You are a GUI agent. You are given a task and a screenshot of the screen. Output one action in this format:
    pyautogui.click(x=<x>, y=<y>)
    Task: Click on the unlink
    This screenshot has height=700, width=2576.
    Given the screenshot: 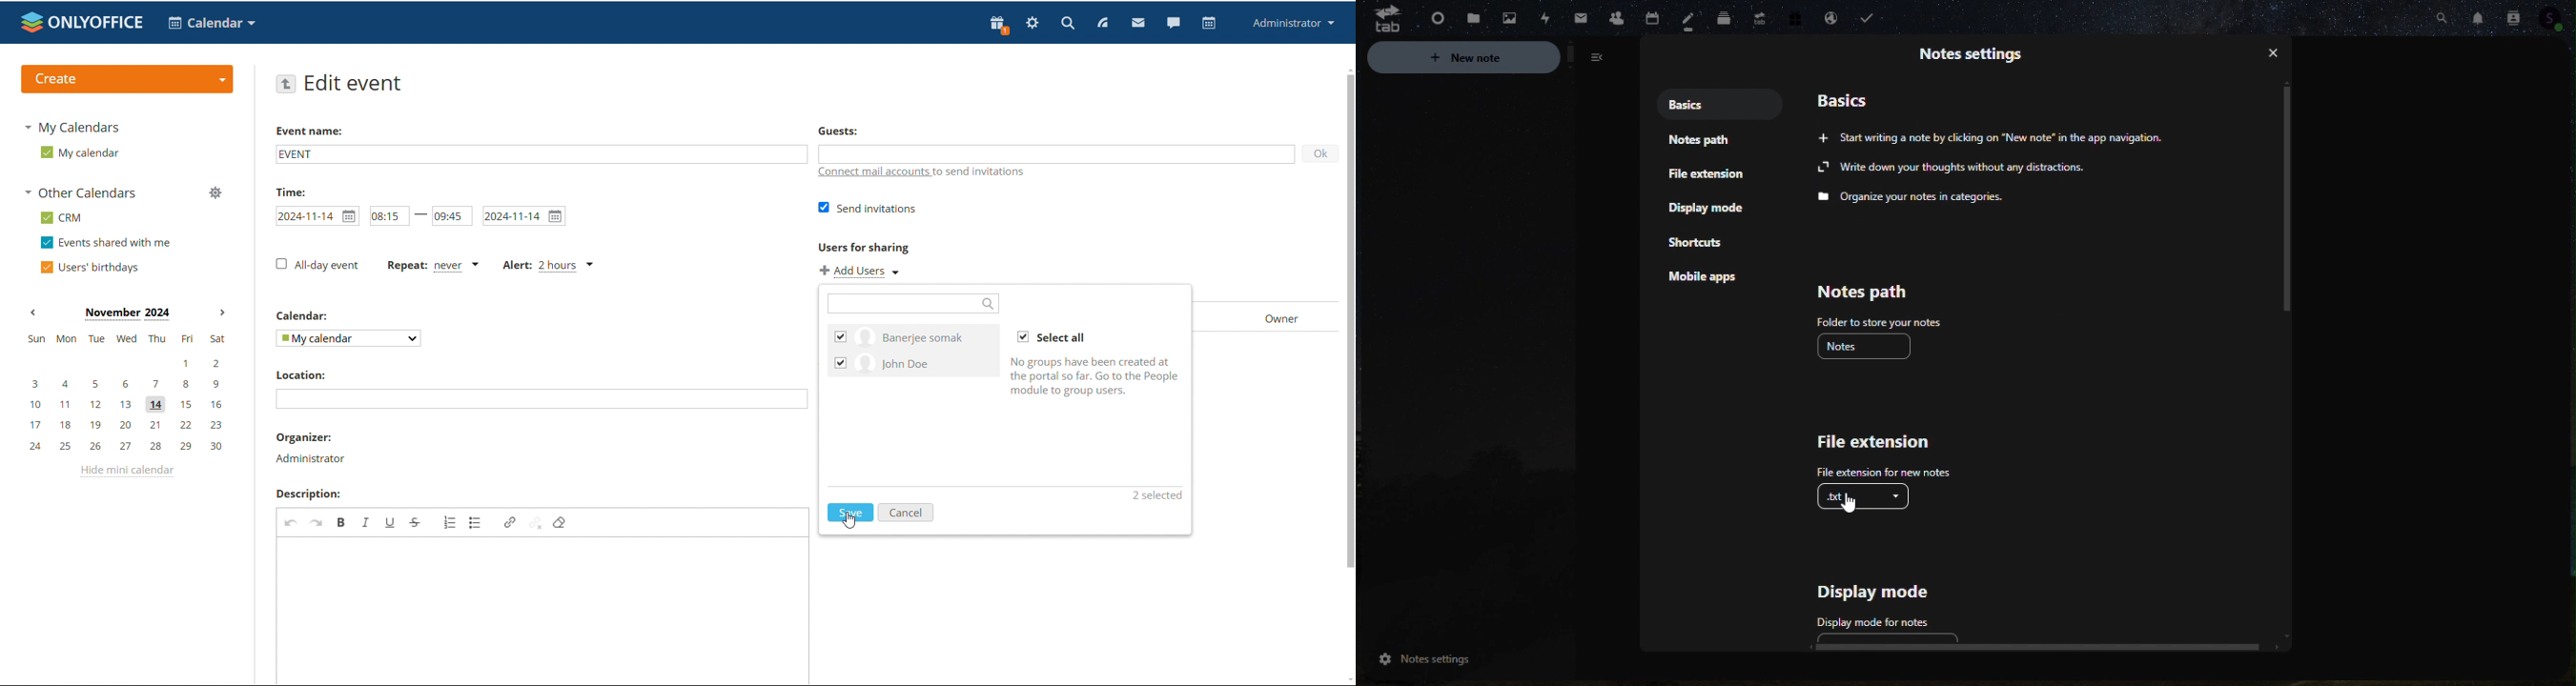 What is the action you would take?
    pyautogui.click(x=536, y=523)
    